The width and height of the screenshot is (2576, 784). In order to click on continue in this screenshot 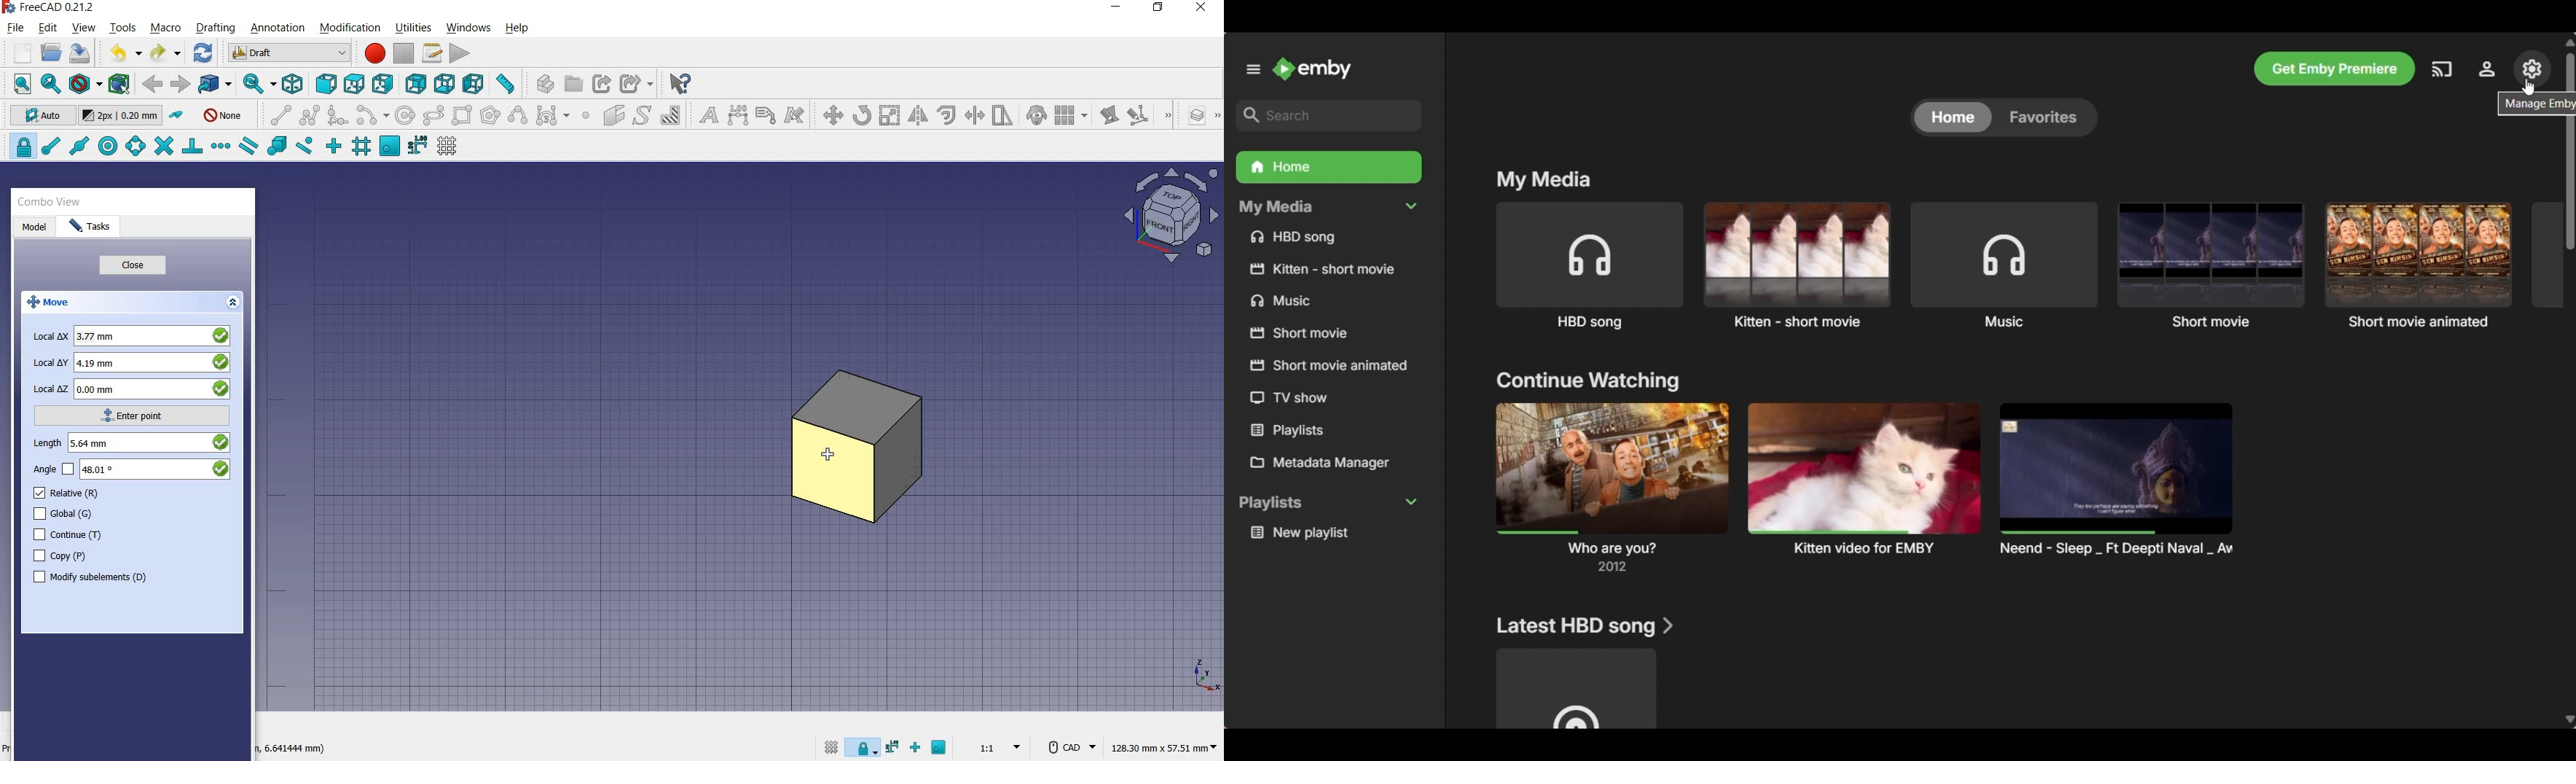, I will do `click(68, 534)`.